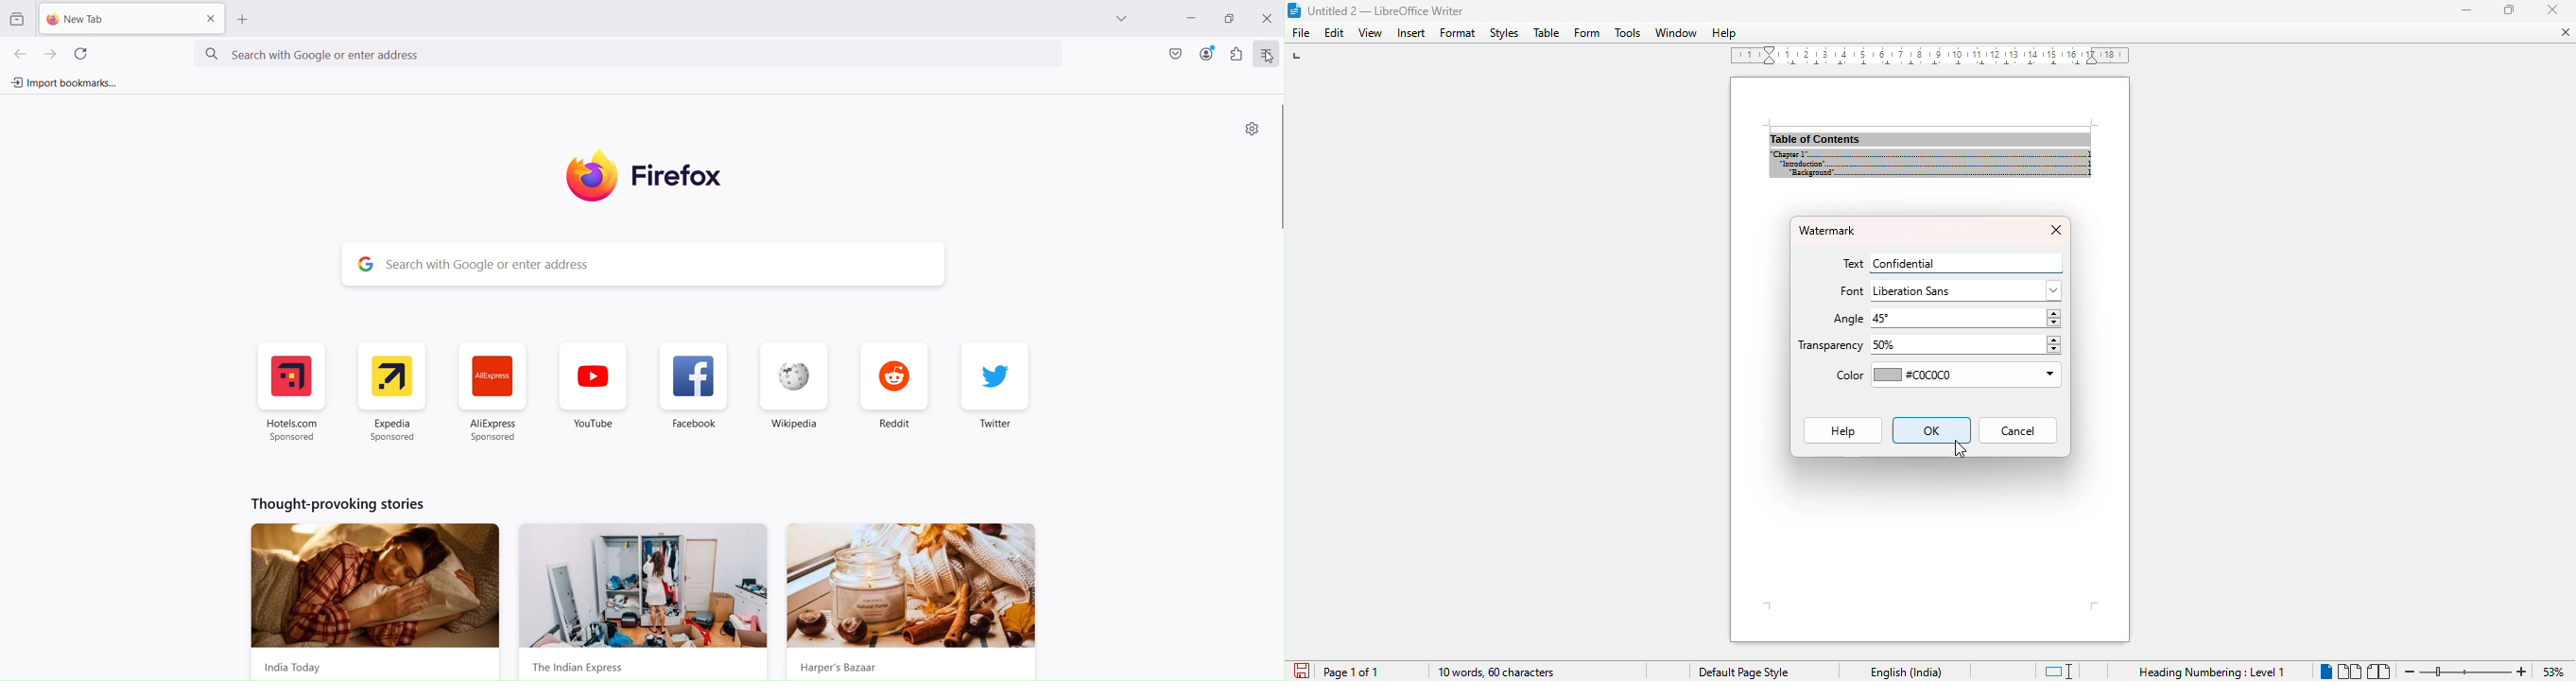 This screenshot has height=700, width=2576. Describe the element at coordinates (1627, 32) in the screenshot. I see `tools` at that location.